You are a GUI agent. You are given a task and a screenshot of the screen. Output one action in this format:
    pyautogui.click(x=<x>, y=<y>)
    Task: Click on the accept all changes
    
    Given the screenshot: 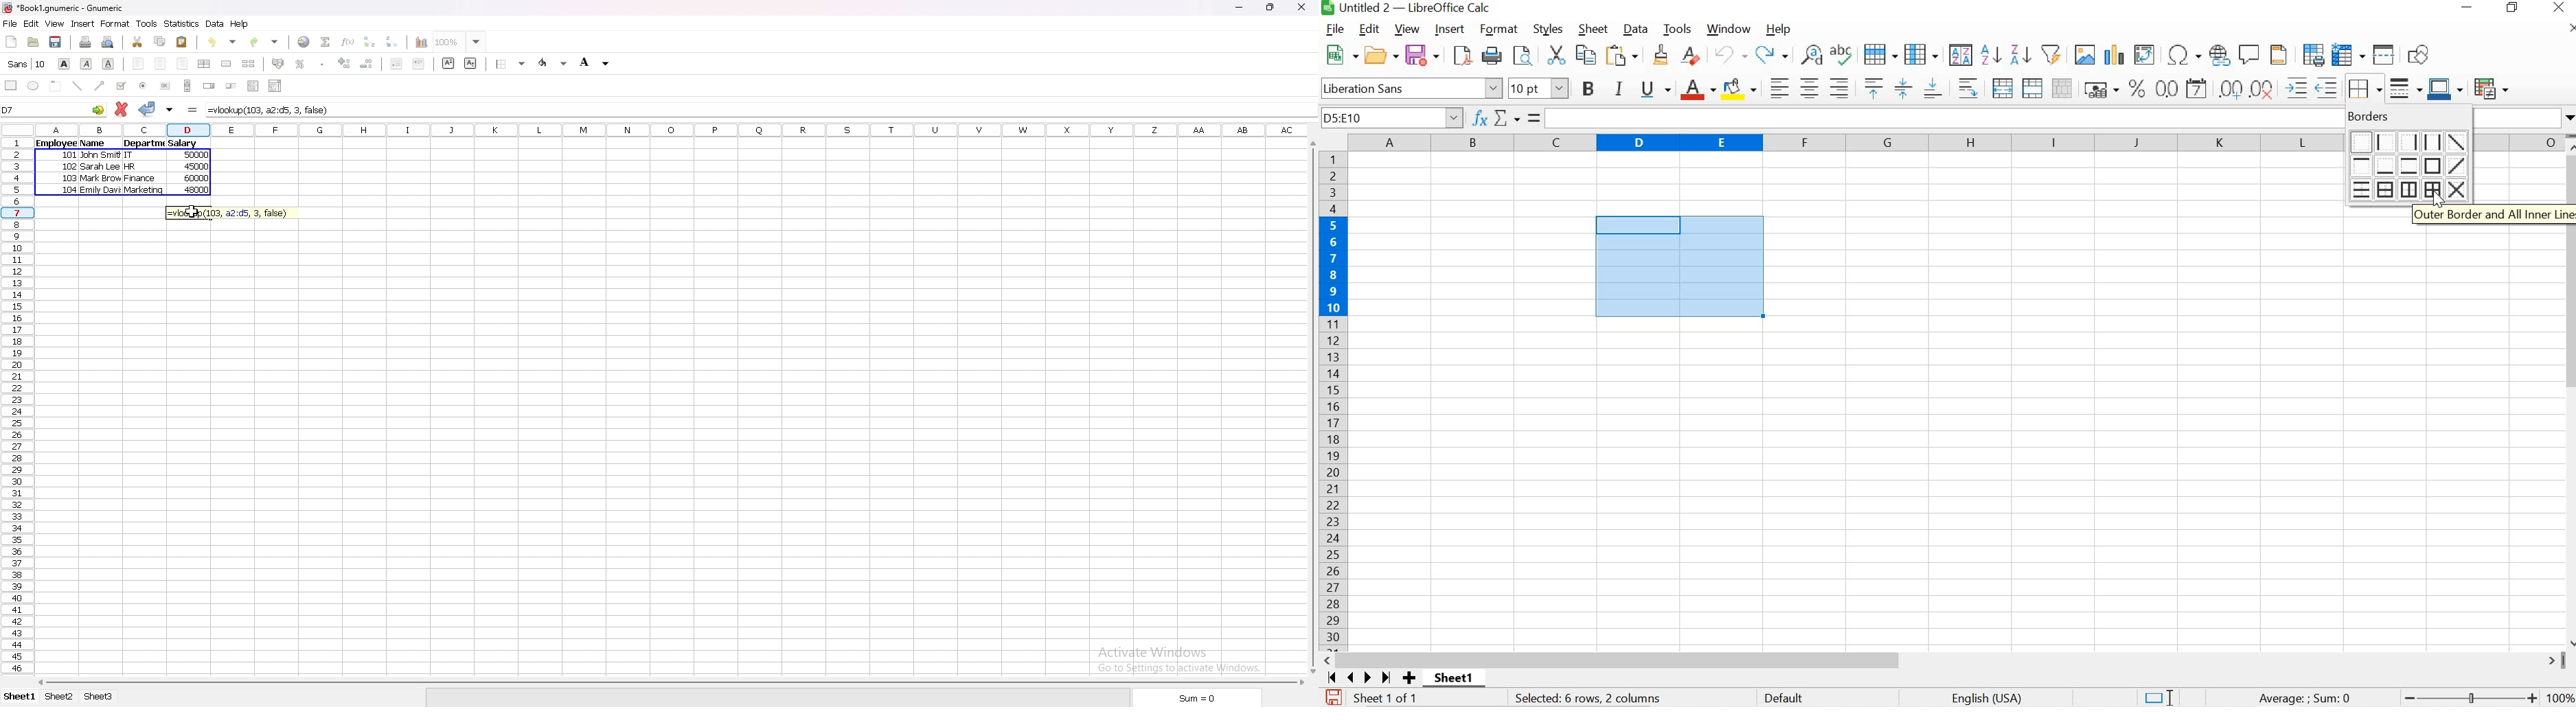 What is the action you would take?
    pyautogui.click(x=170, y=111)
    